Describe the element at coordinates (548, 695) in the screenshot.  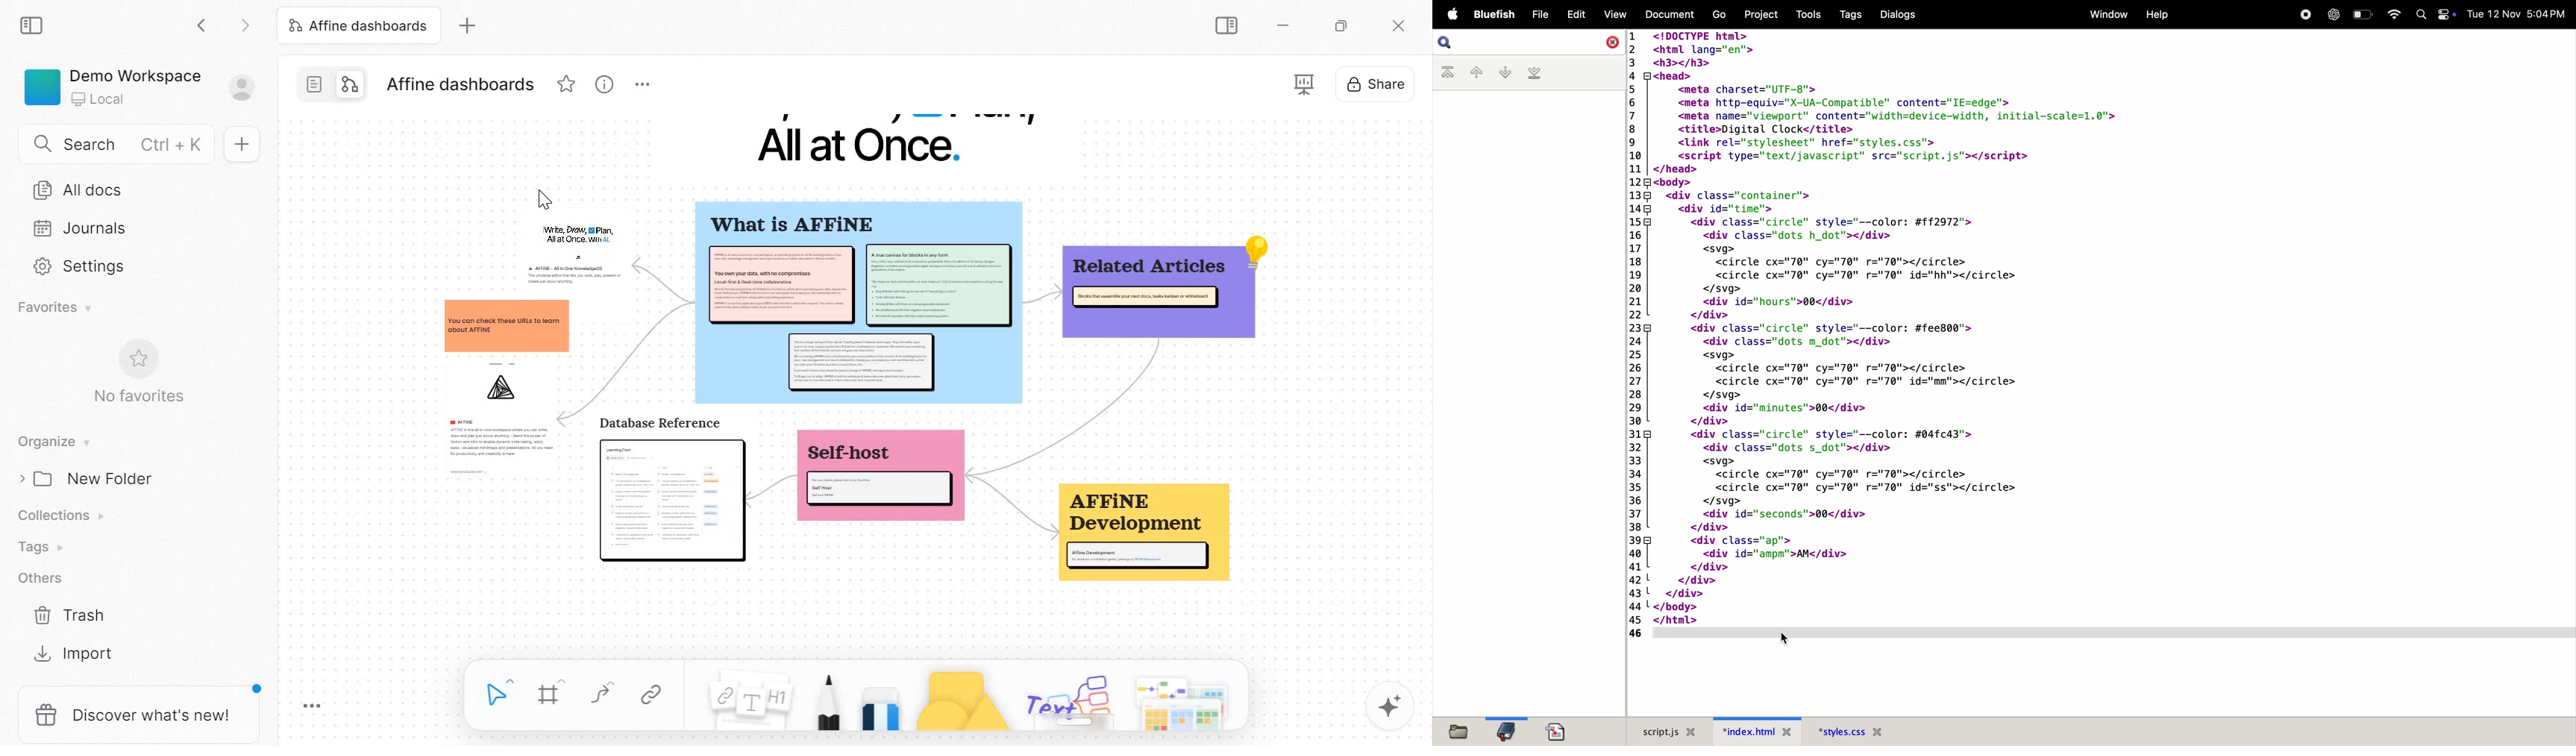
I see `Frame` at that location.